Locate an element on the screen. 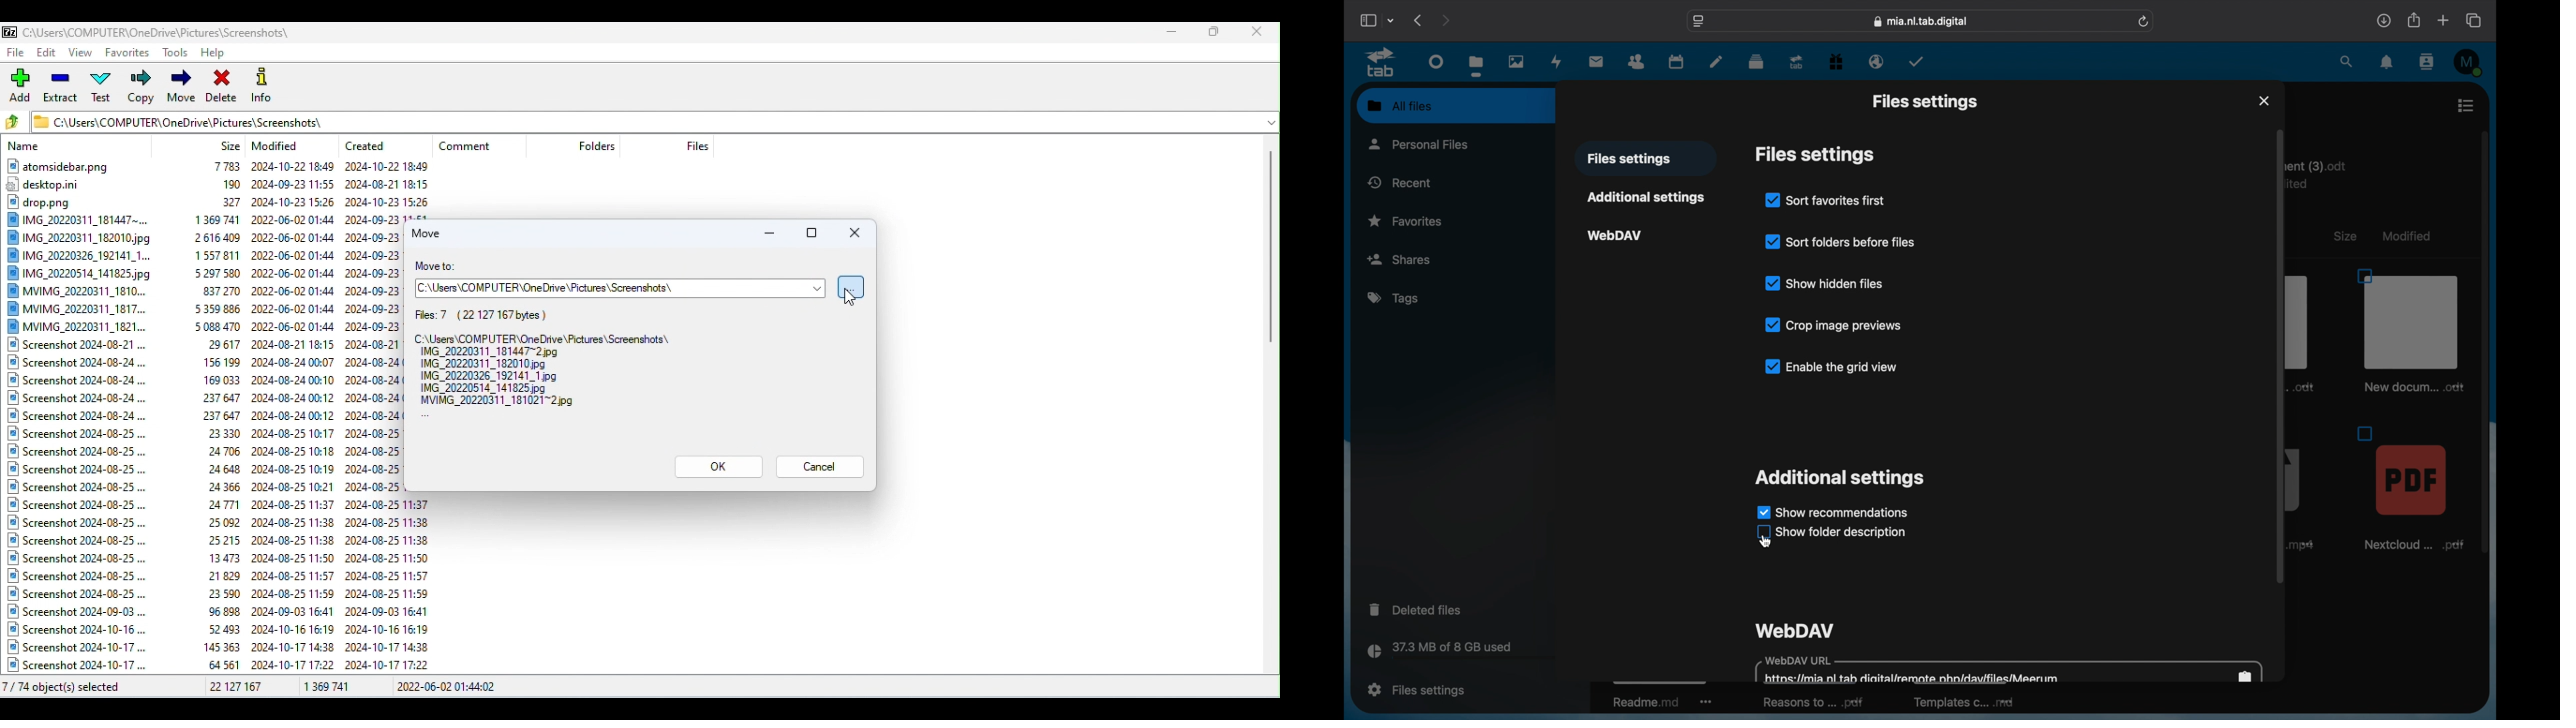 This screenshot has height=728, width=2576. checkbox unchecked is located at coordinates (1761, 532).